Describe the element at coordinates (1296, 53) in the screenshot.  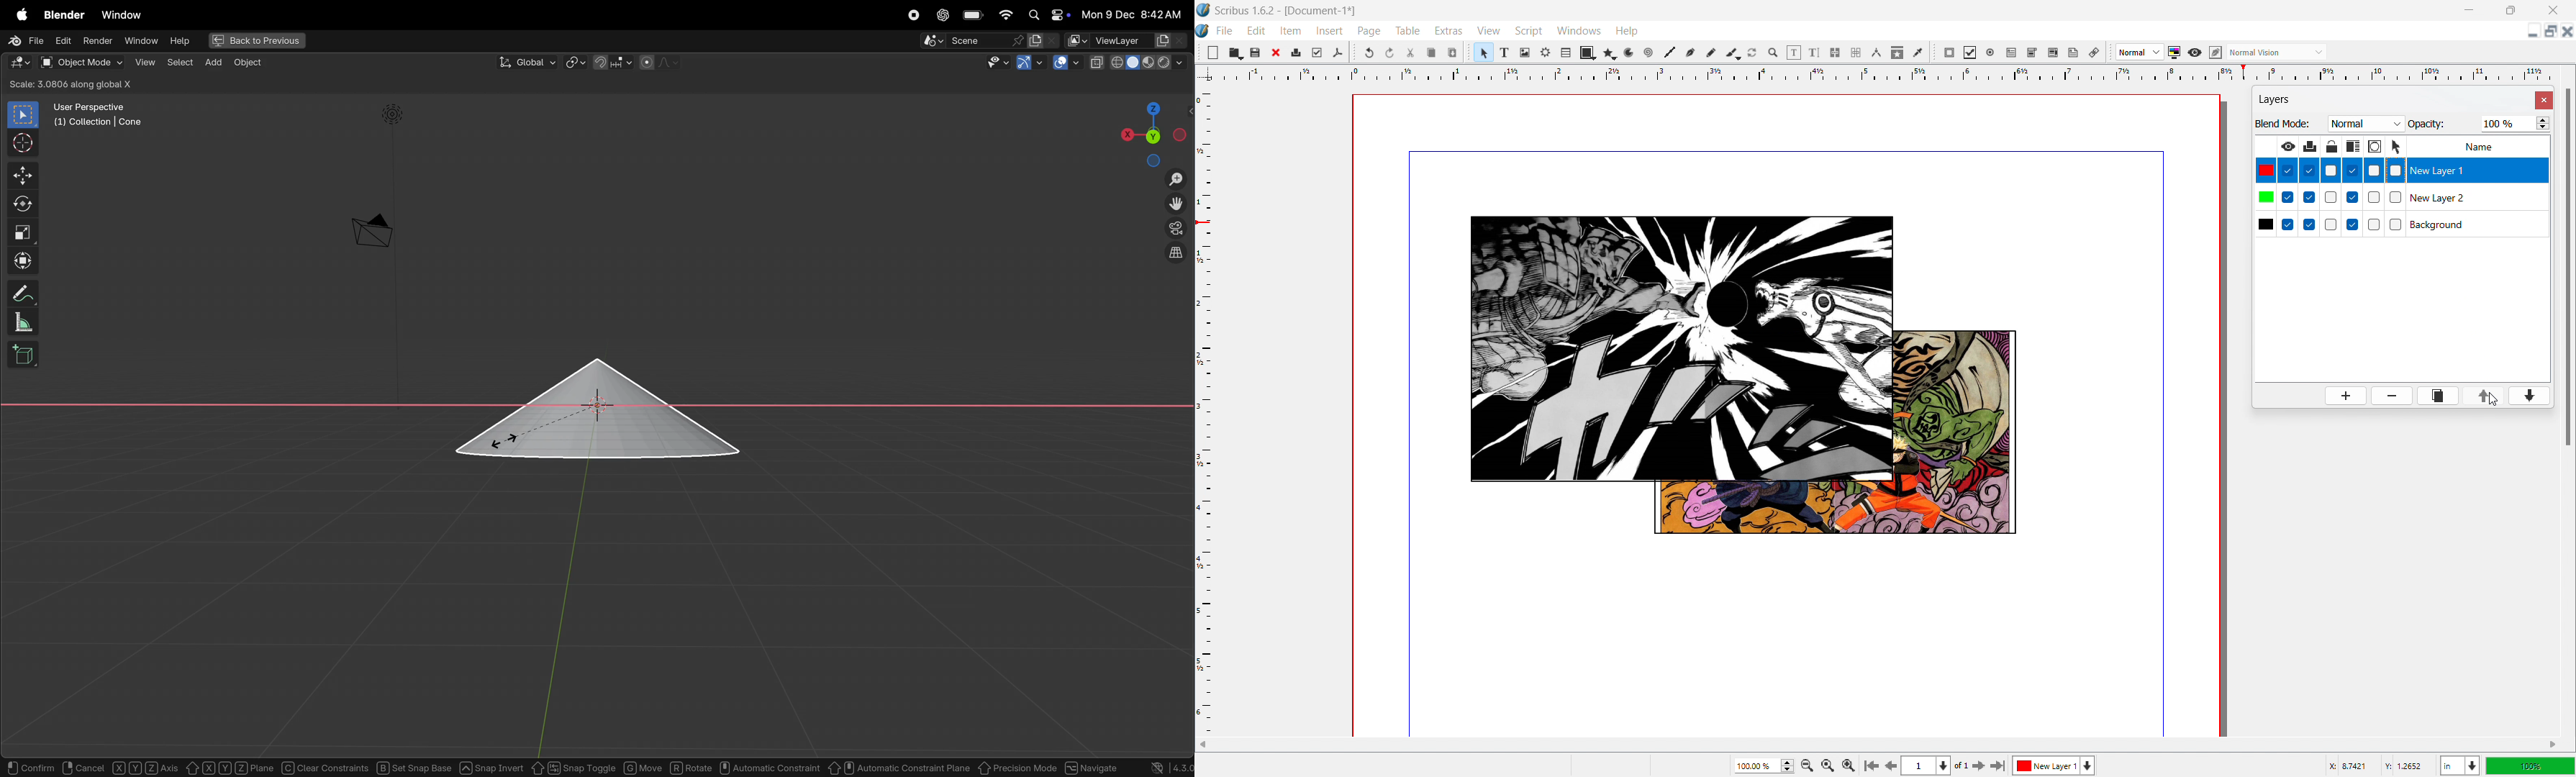
I see `print` at that location.